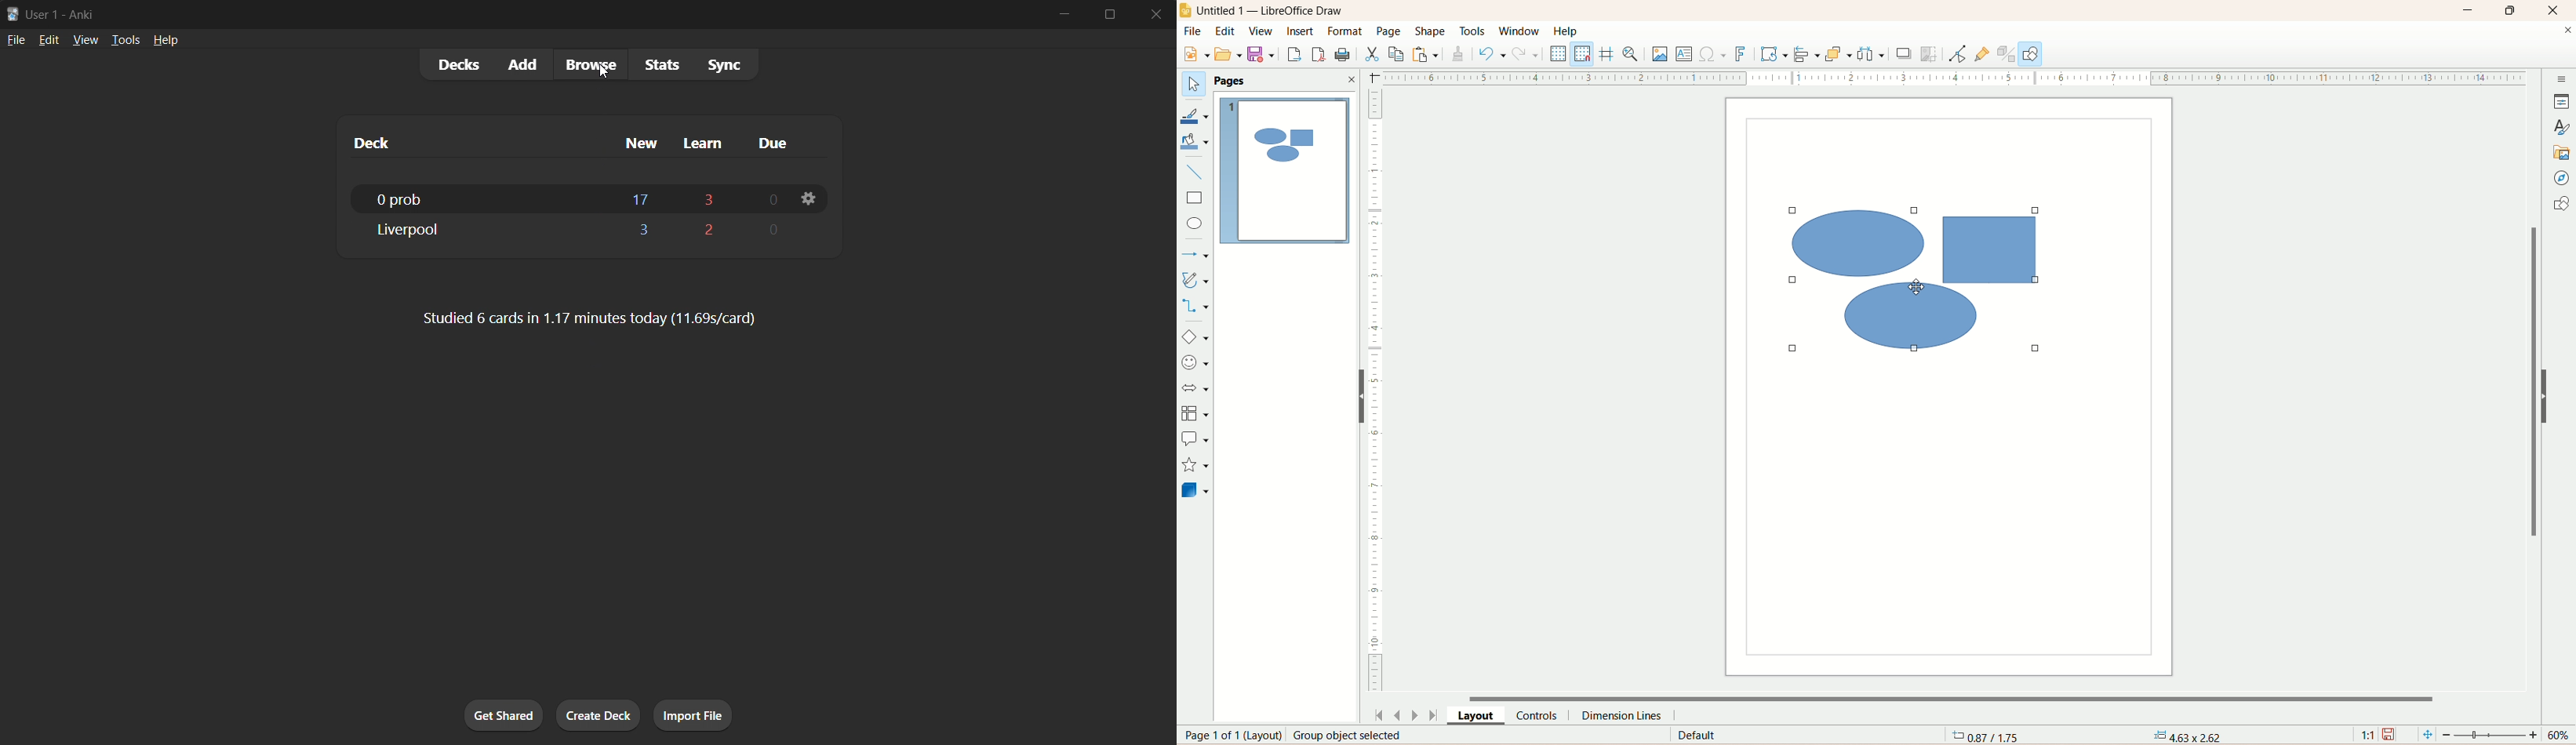 The image size is (2576, 756). I want to click on layout, so click(1477, 714).